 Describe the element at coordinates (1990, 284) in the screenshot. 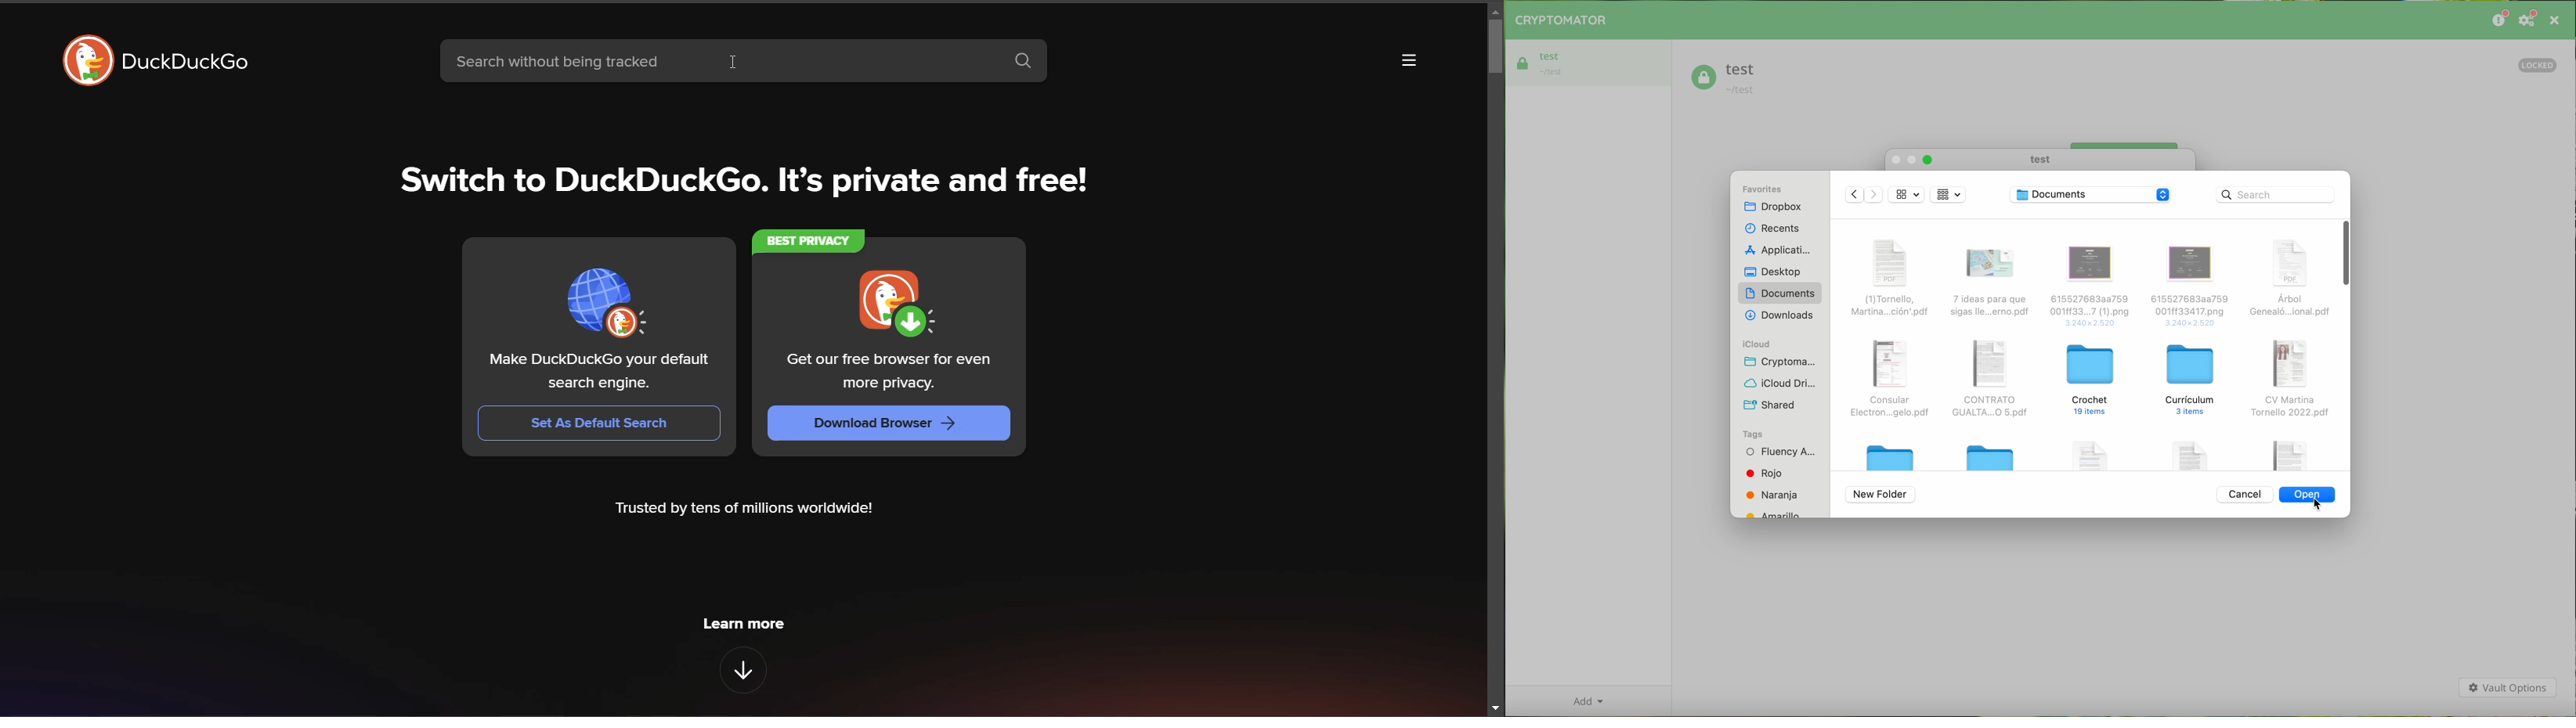

I see `pdf file` at that location.